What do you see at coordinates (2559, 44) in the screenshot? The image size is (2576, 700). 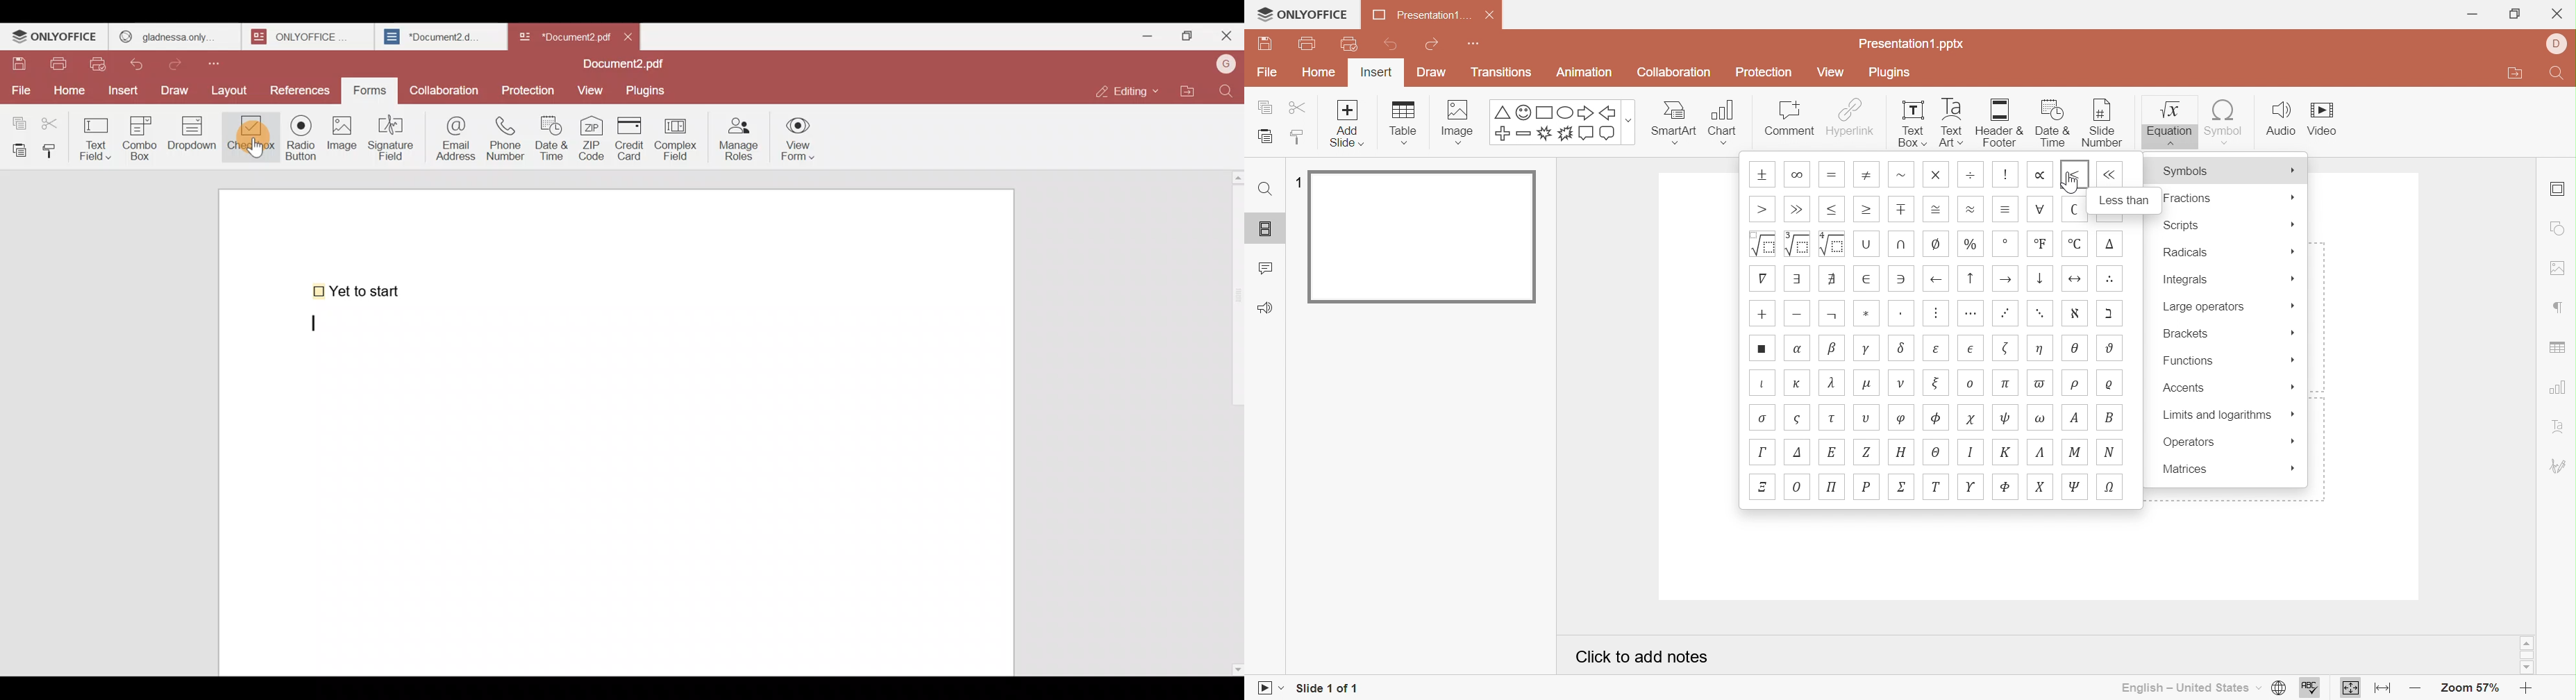 I see `Profile` at bounding box center [2559, 44].